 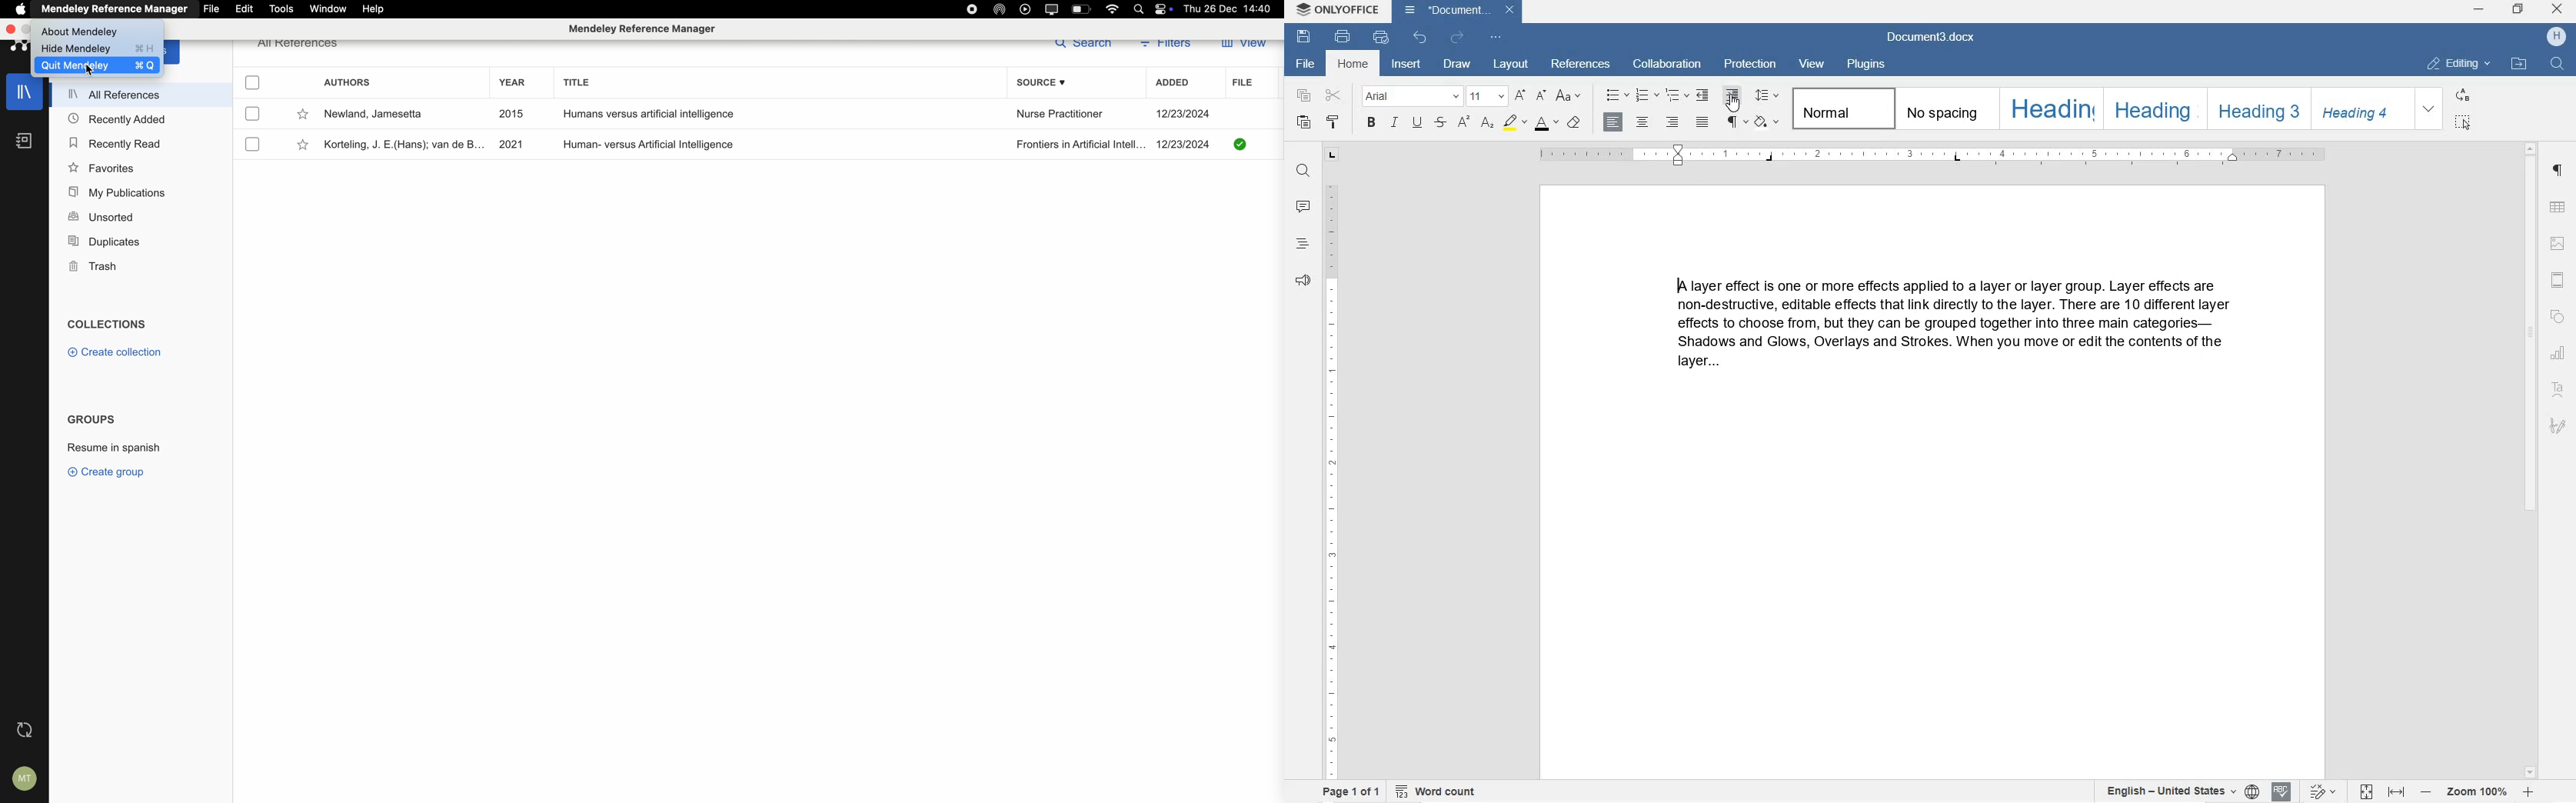 I want to click on TABLE, so click(x=2558, y=206).